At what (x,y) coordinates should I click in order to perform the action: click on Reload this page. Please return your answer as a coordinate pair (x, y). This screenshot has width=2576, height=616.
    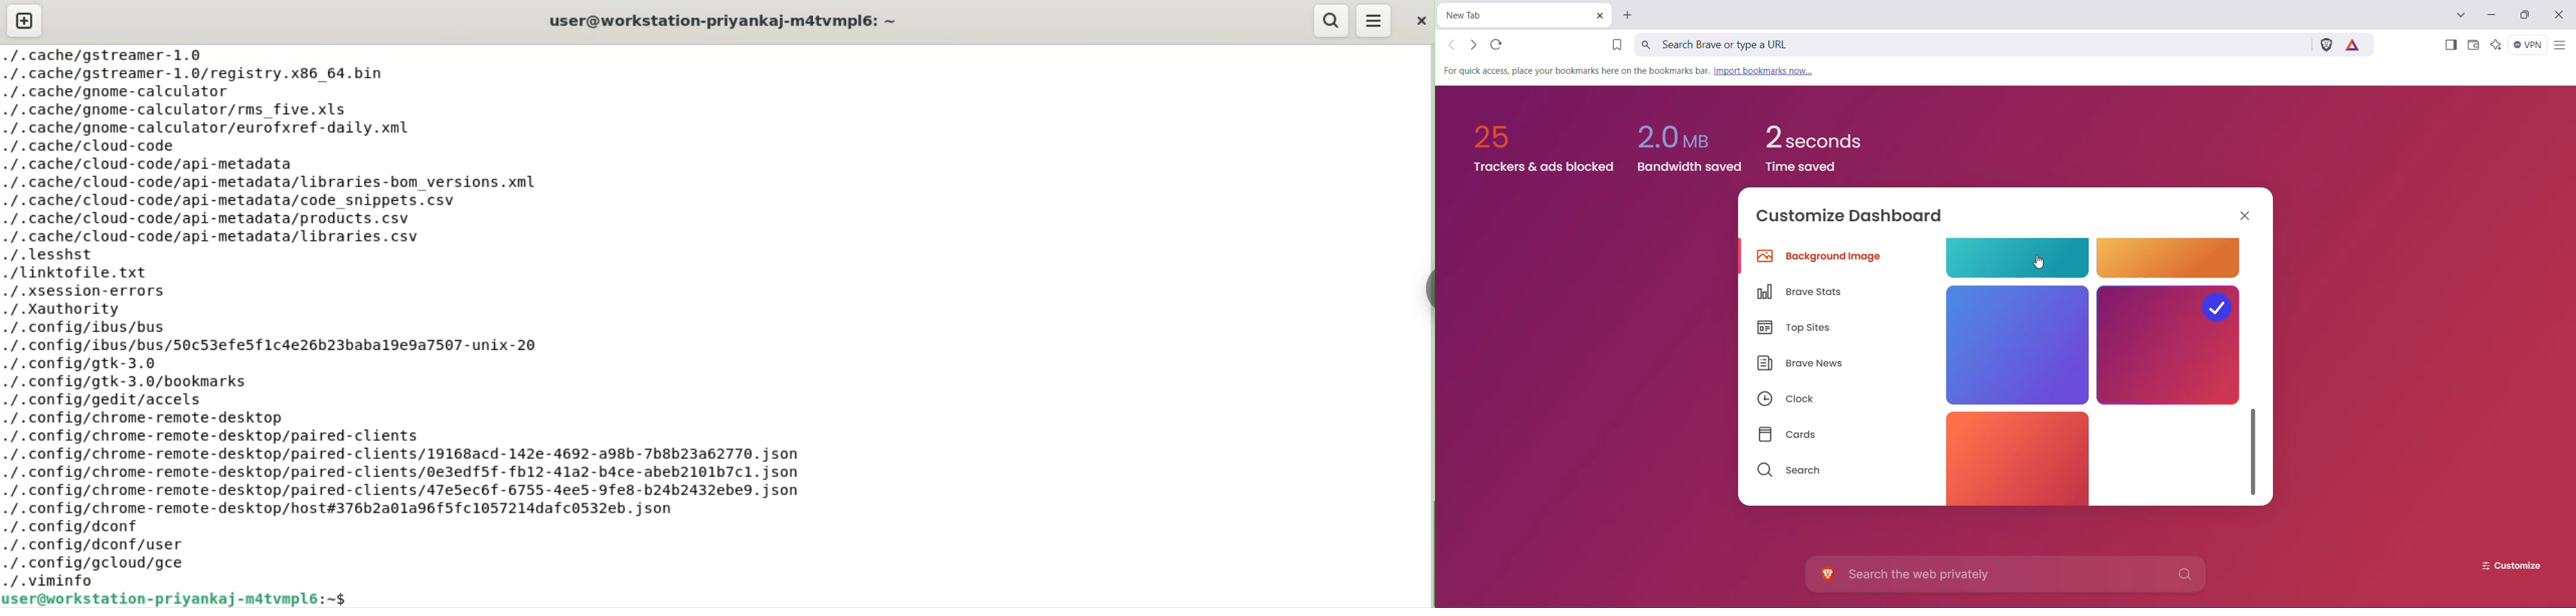
    Looking at the image, I should click on (1497, 44).